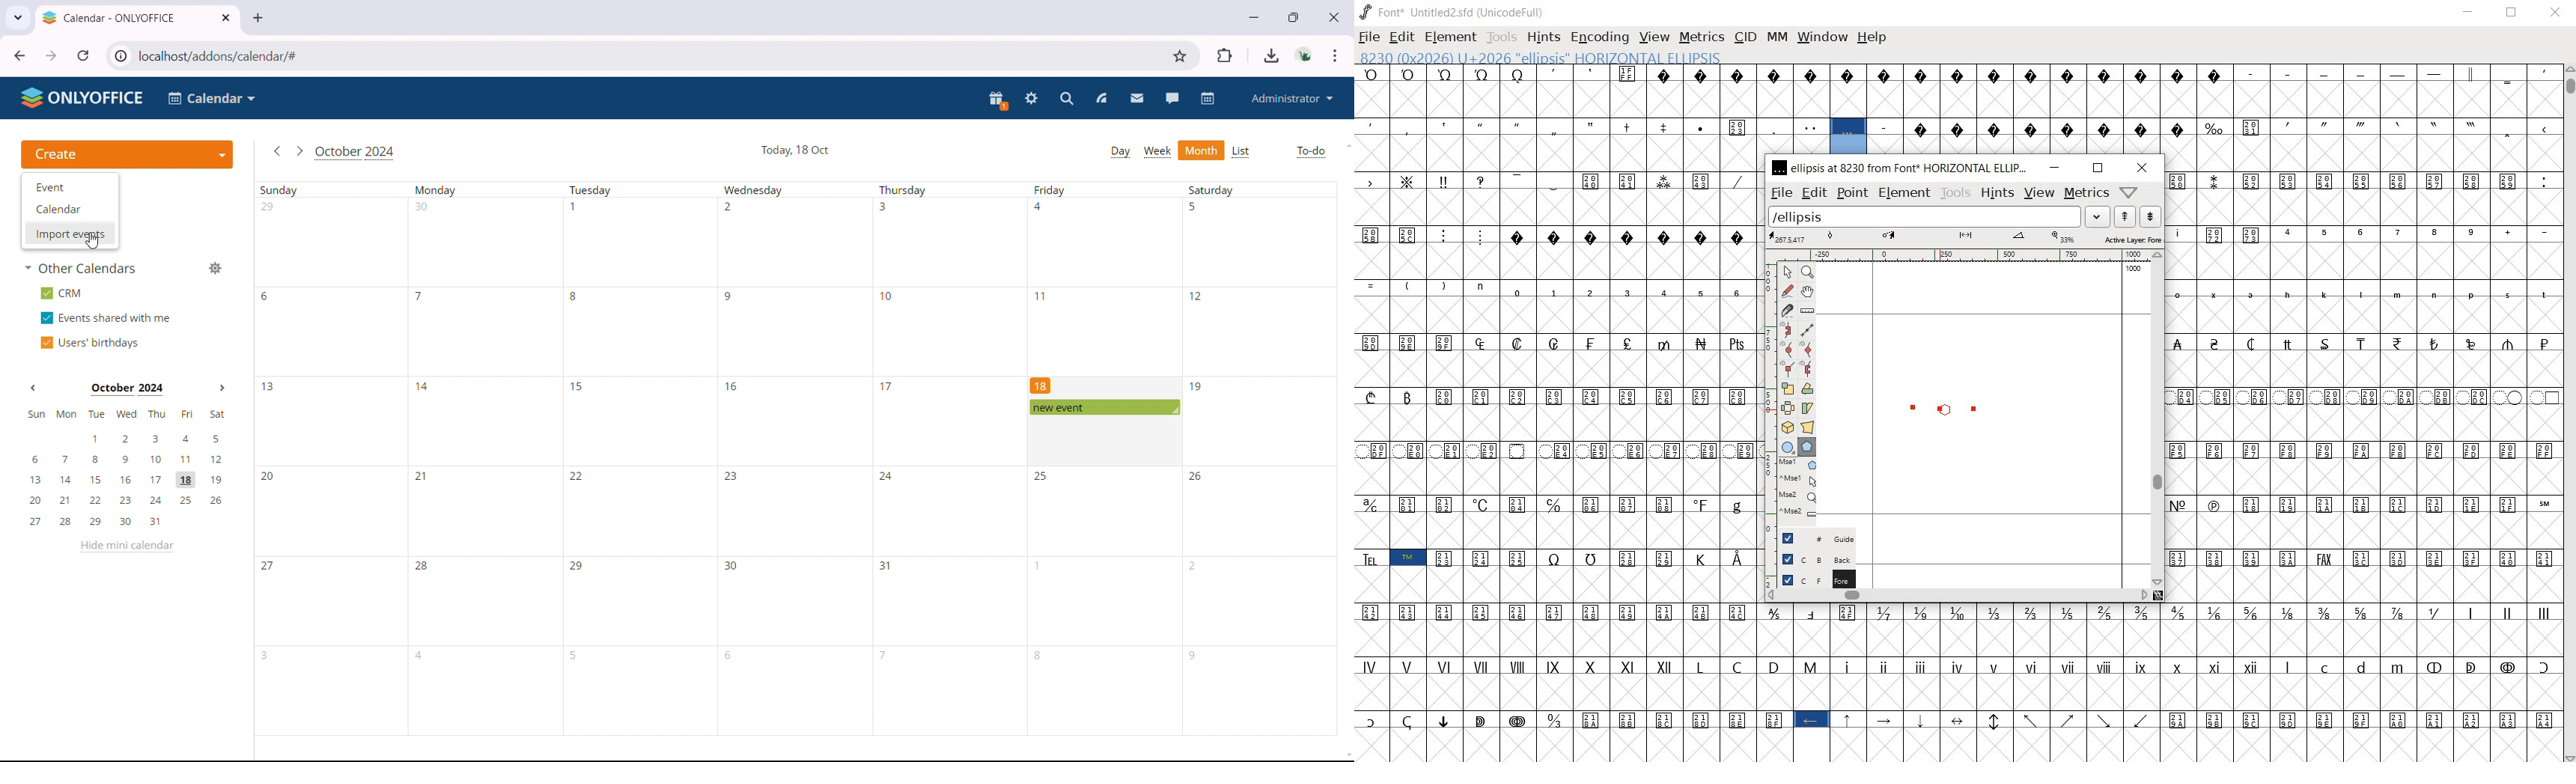 The width and height of the screenshot is (2576, 784). Describe the element at coordinates (1807, 389) in the screenshot. I see `Rotate the selection` at that location.